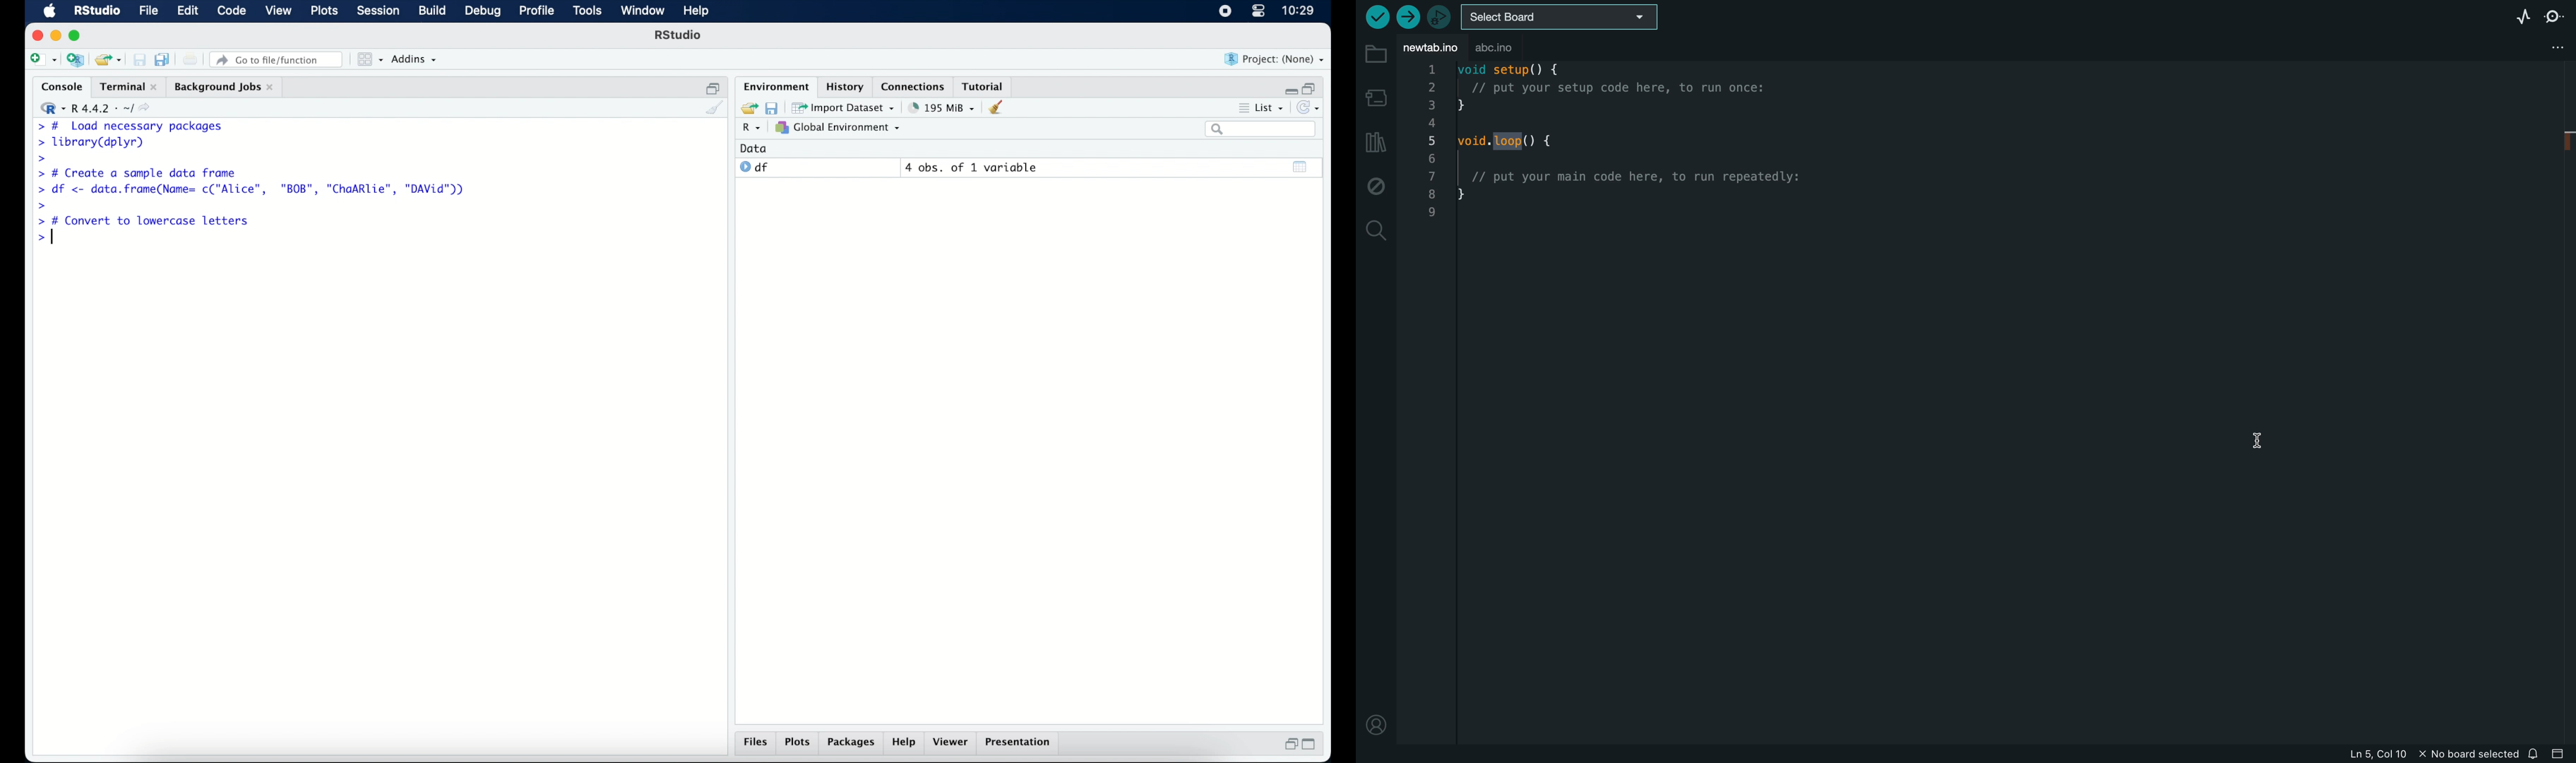  Describe the element at coordinates (838, 128) in the screenshot. I see `global environment` at that location.